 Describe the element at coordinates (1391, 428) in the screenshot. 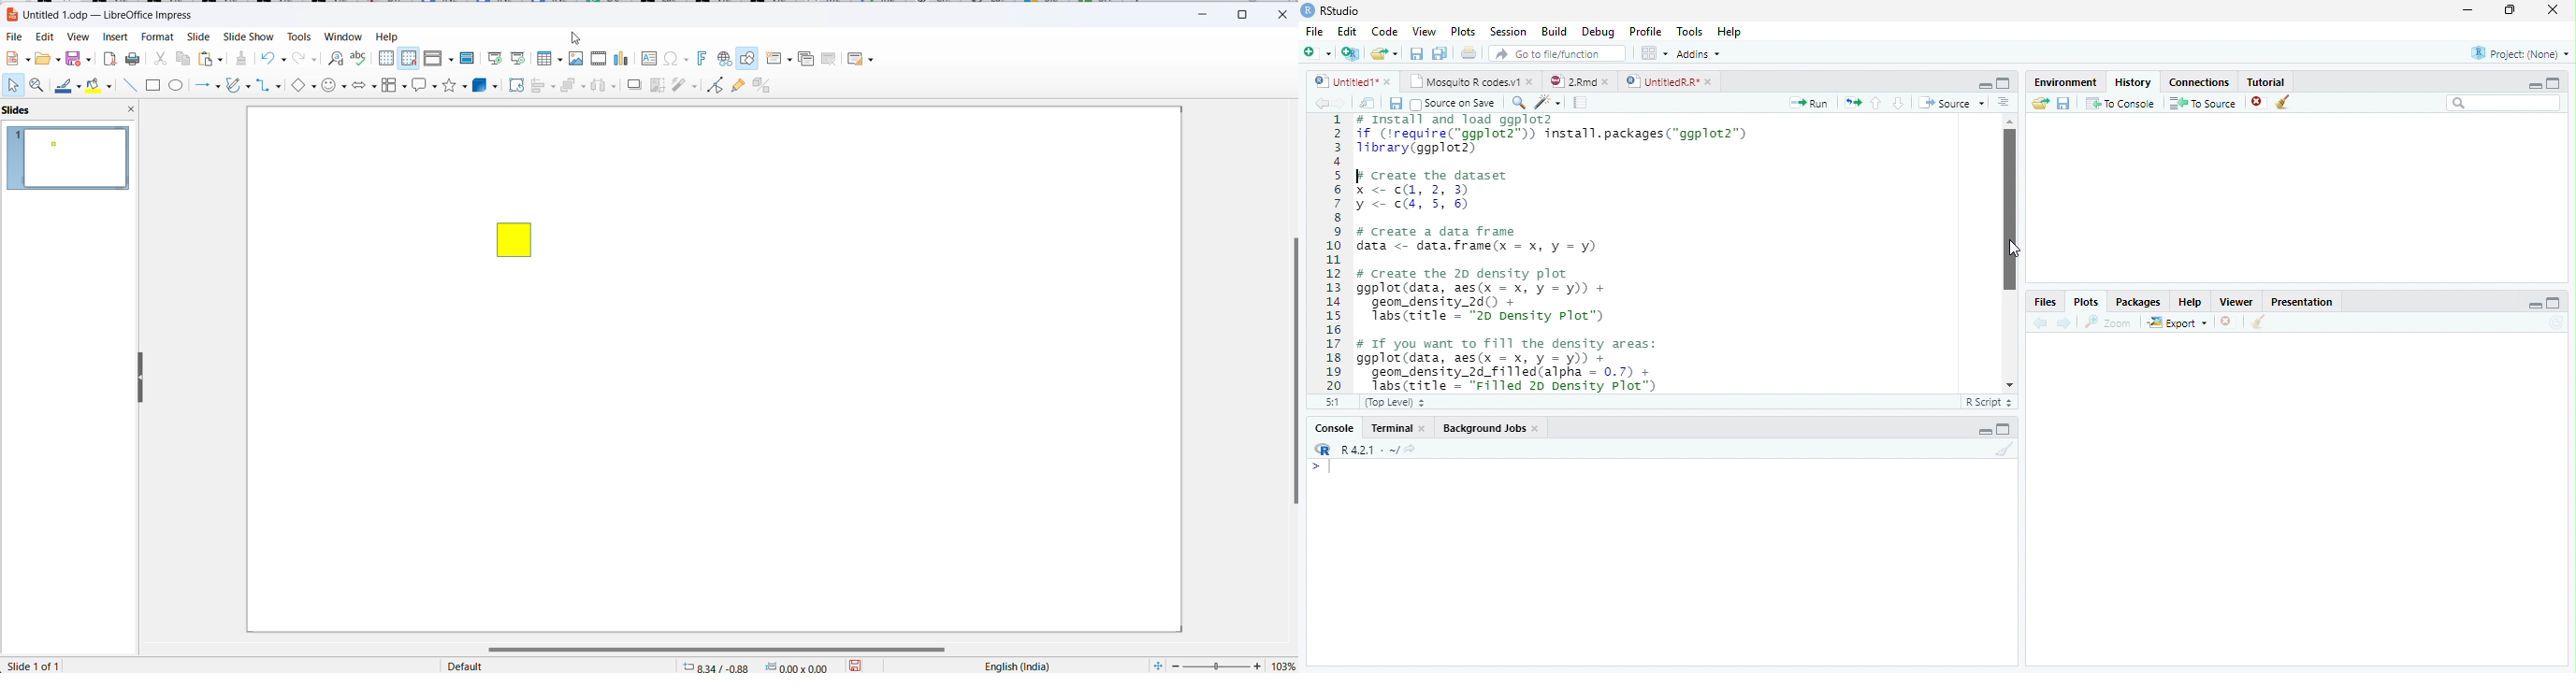

I see `Terminal` at that location.